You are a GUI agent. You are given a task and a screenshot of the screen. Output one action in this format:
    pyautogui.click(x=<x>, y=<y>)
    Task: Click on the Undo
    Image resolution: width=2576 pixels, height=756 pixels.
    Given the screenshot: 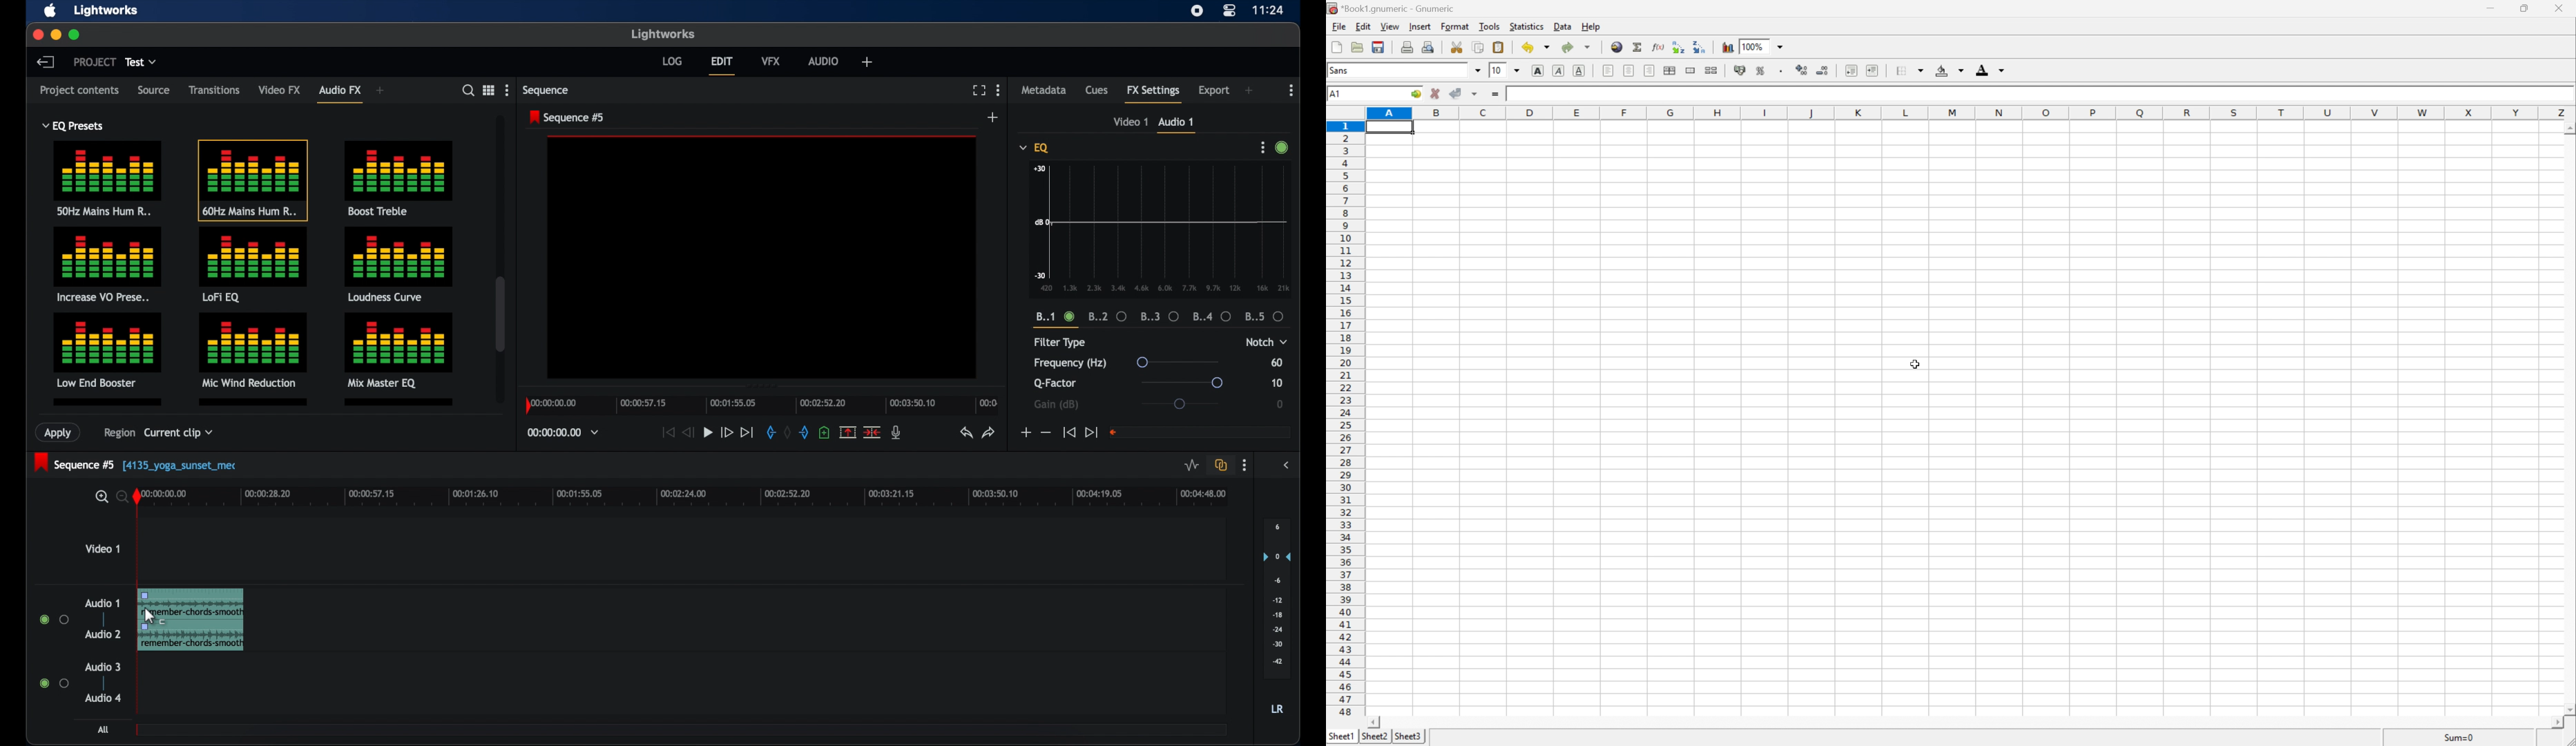 What is the action you would take?
    pyautogui.click(x=1534, y=47)
    